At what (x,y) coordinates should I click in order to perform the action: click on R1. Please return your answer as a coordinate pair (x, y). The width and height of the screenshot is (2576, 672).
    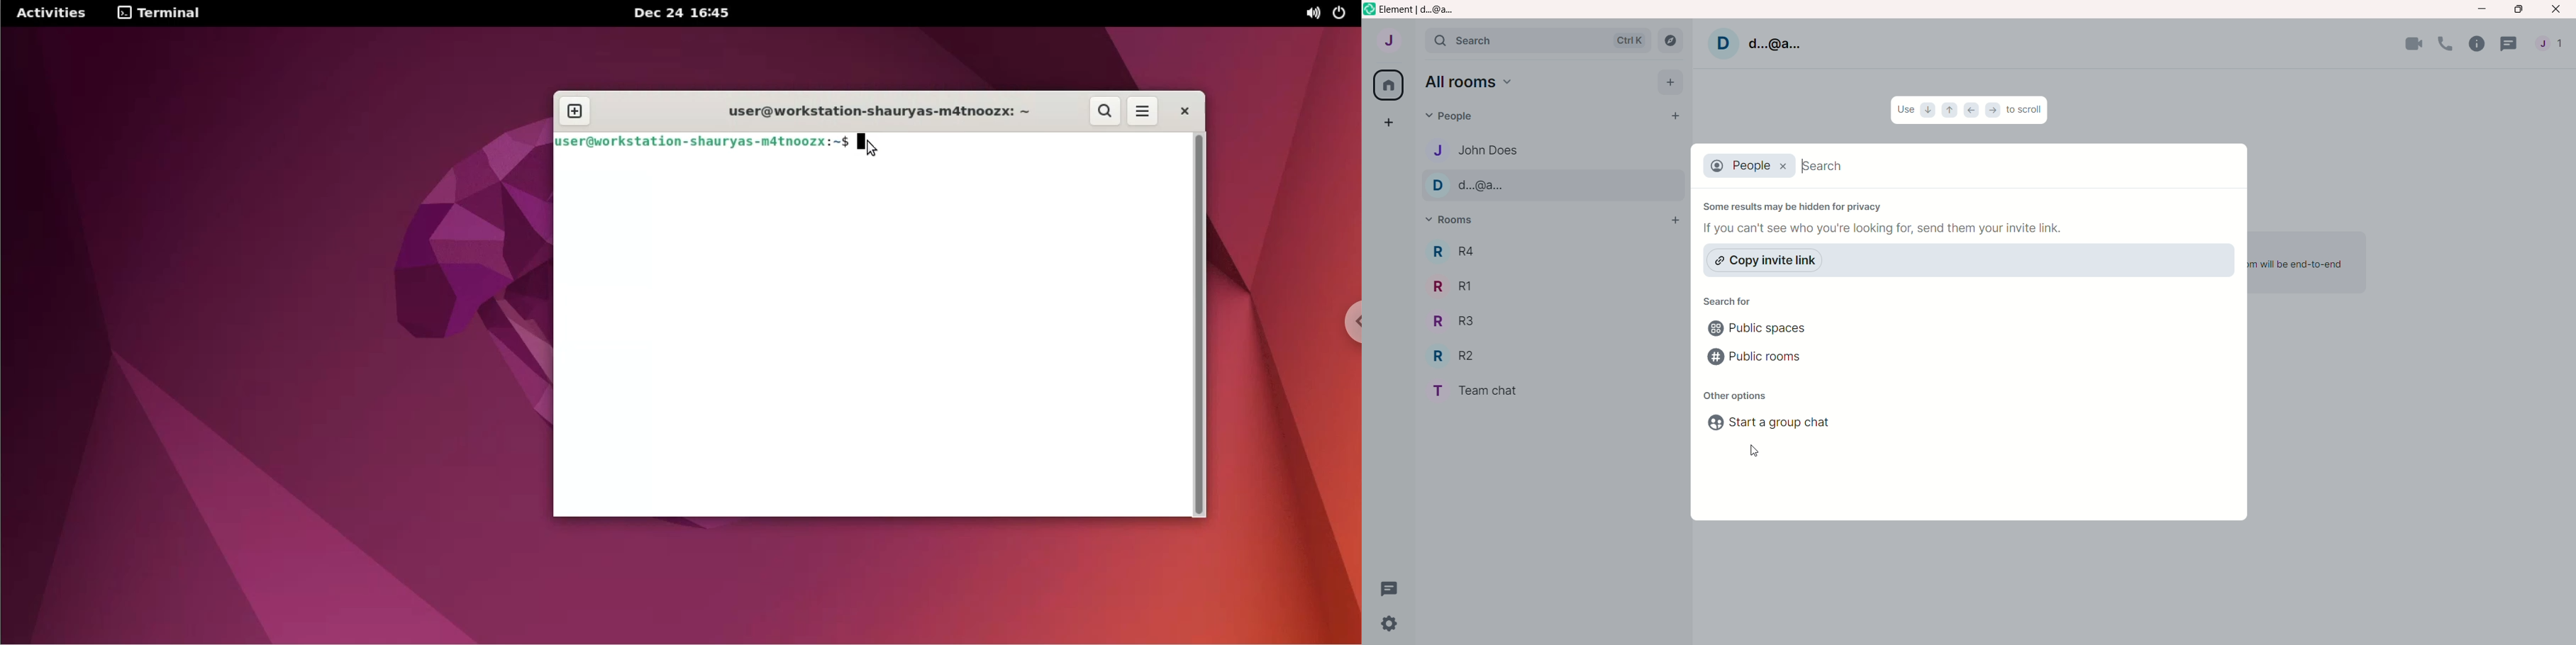
    Looking at the image, I should click on (1454, 285).